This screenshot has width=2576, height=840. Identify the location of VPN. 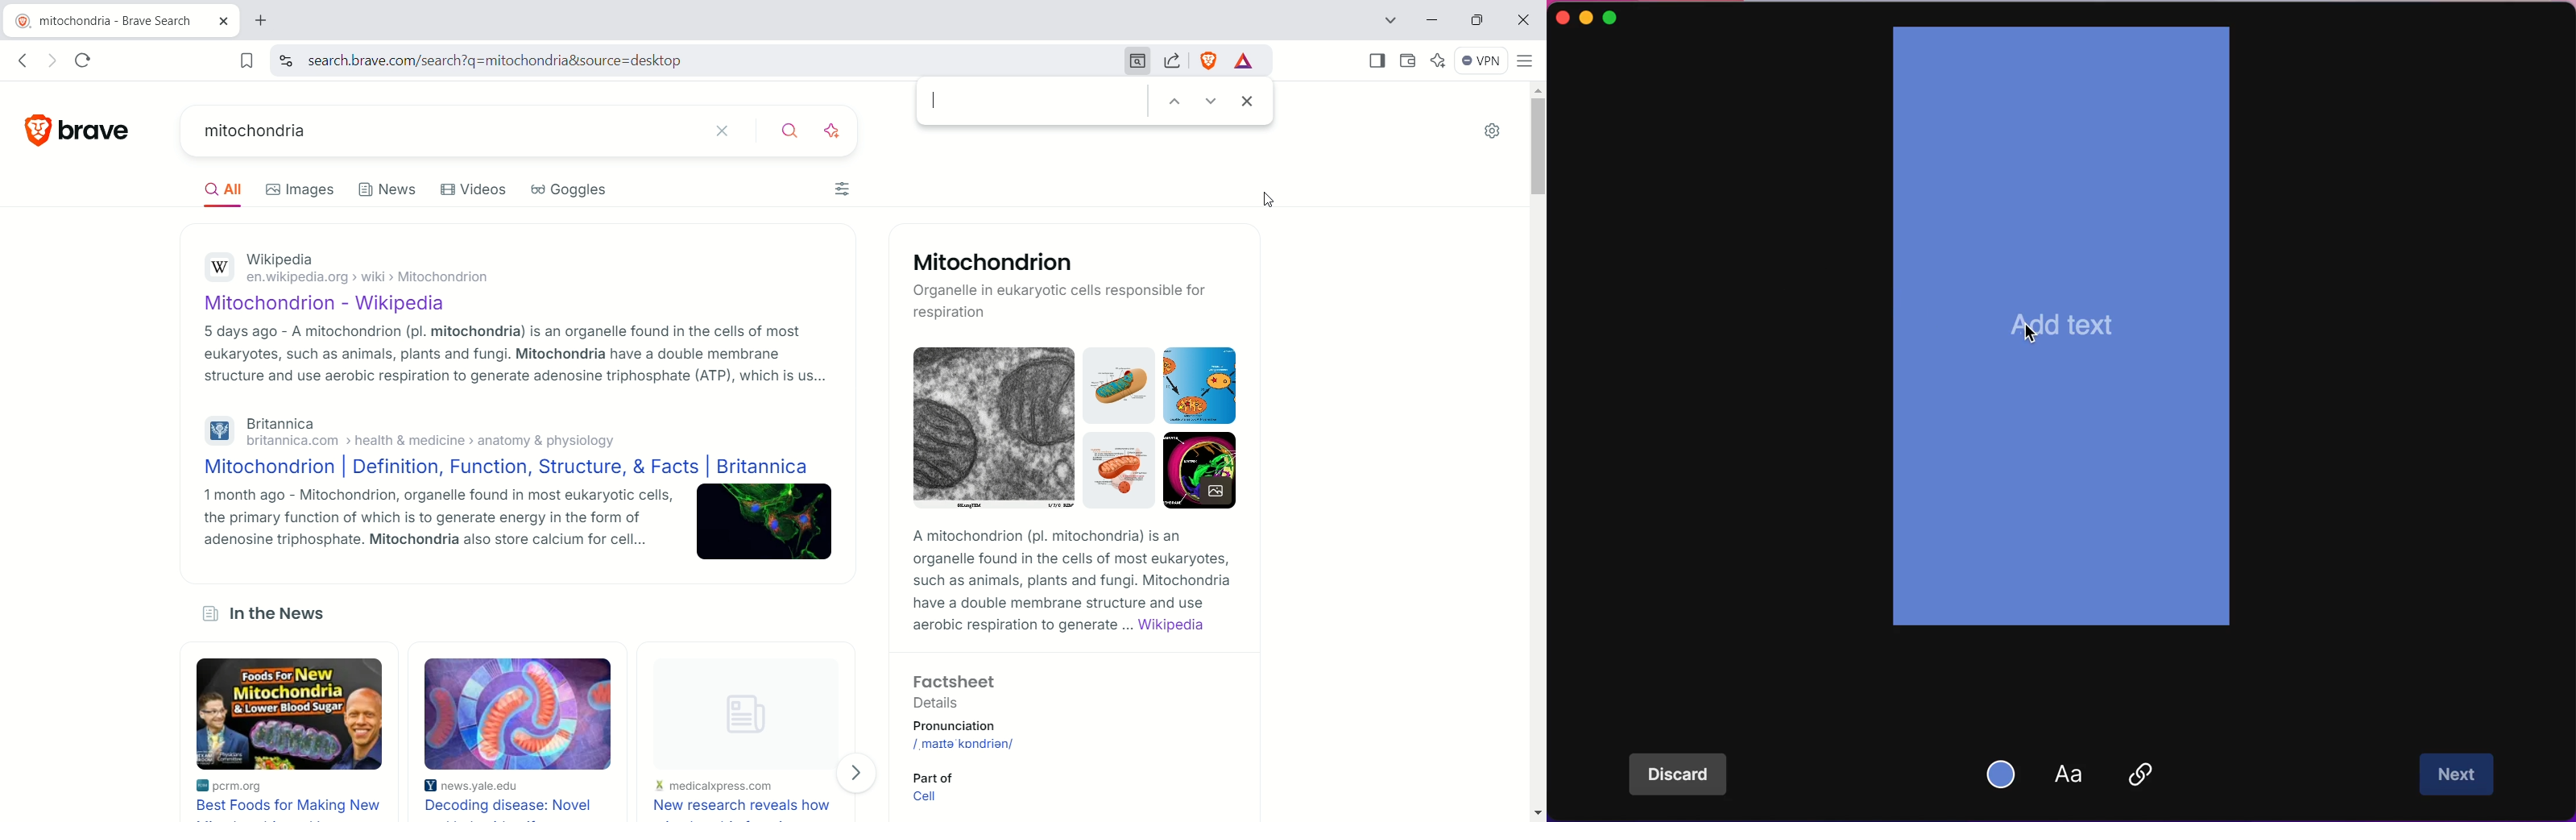
(1485, 62).